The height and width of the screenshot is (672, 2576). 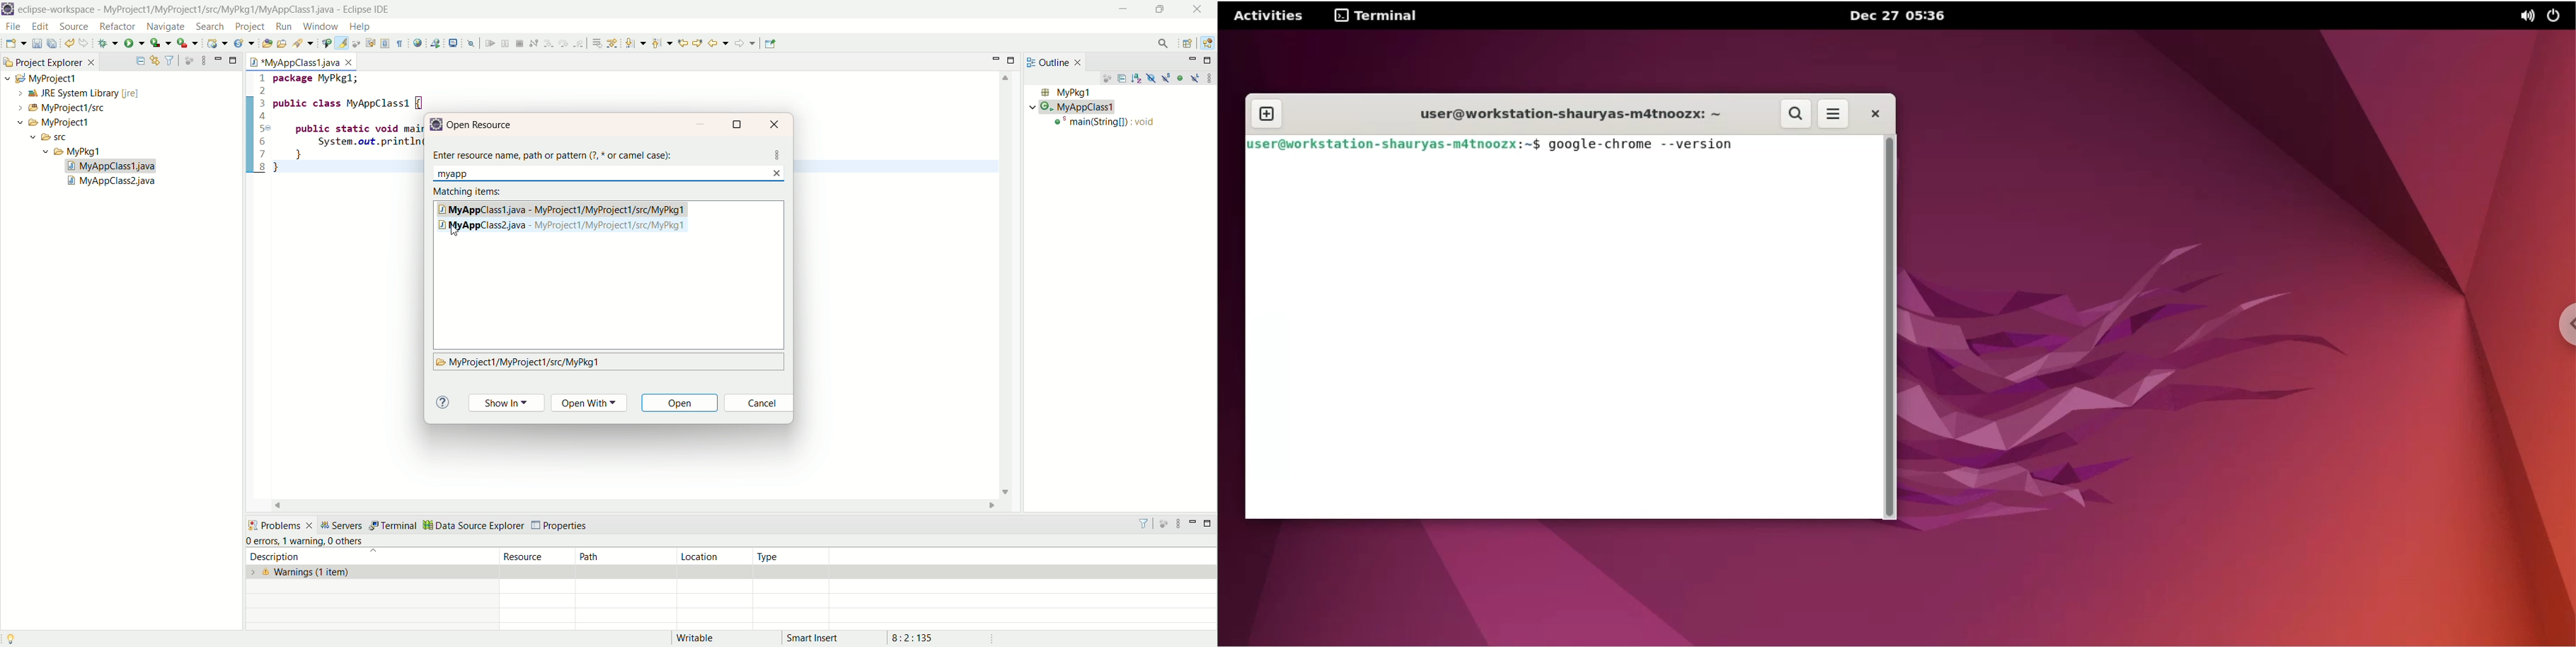 I want to click on data source explorer, so click(x=473, y=524).